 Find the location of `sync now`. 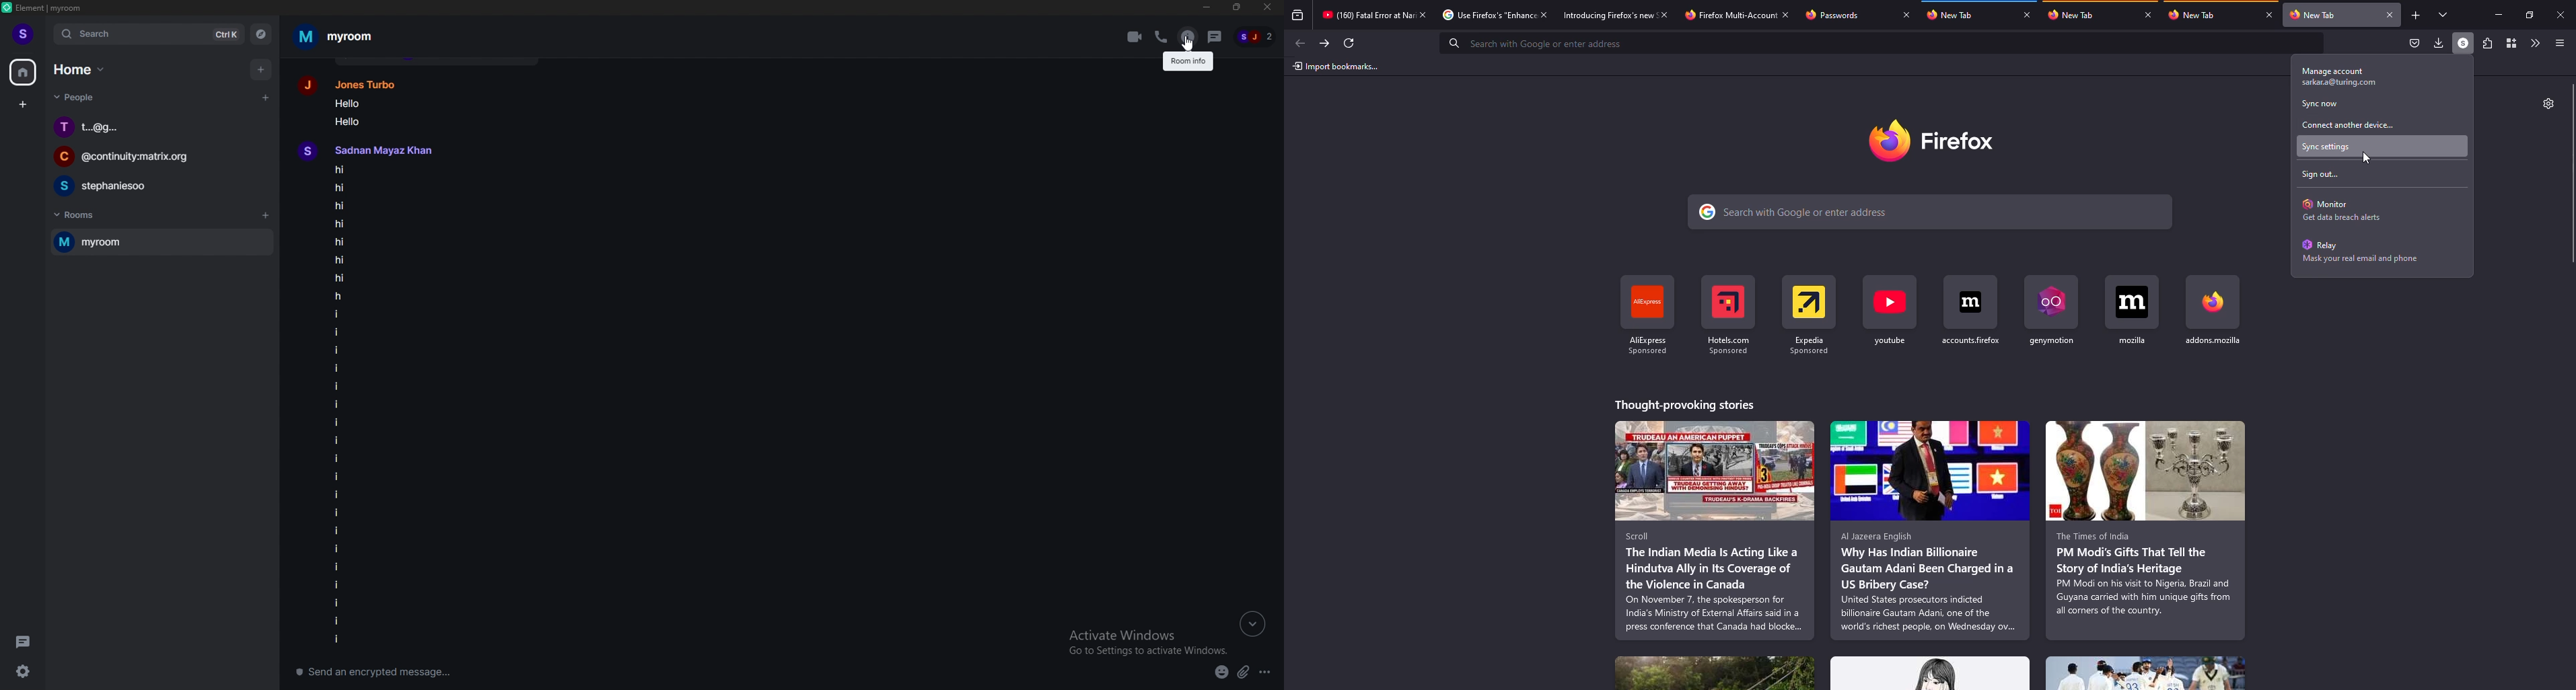

sync now is located at coordinates (2384, 104).